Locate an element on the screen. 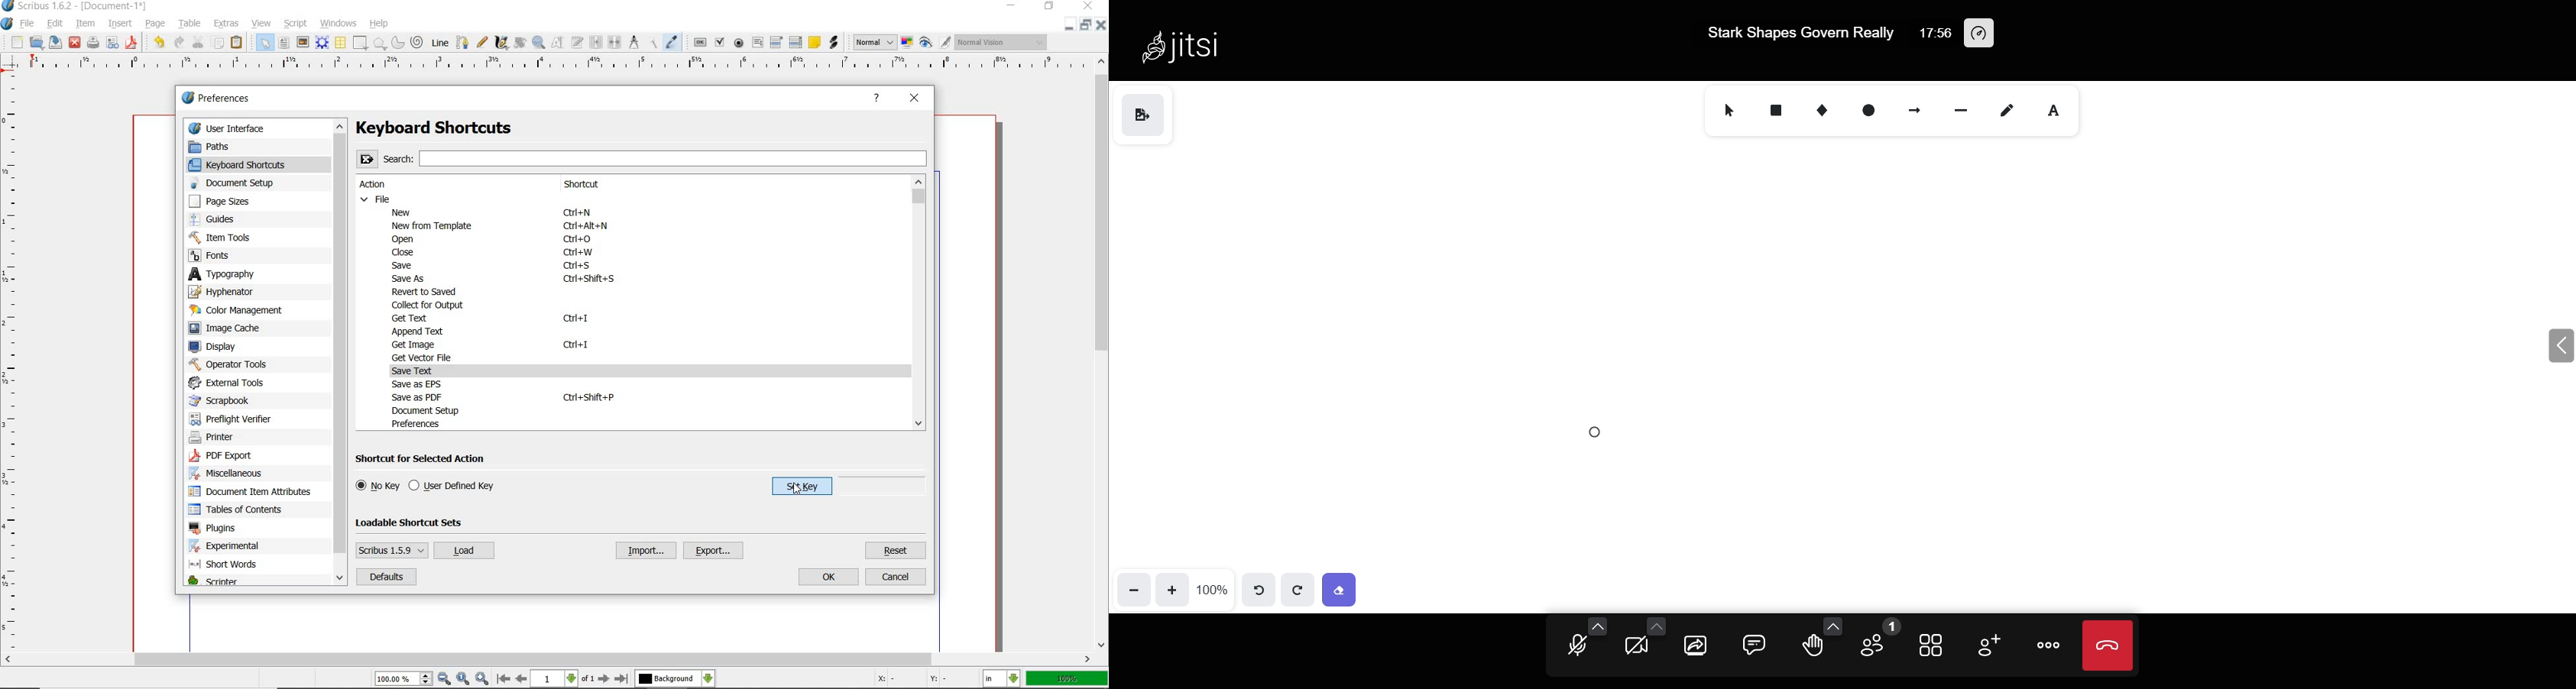 The width and height of the screenshot is (2576, 700). document item attributes is located at coordinates (254, 492).